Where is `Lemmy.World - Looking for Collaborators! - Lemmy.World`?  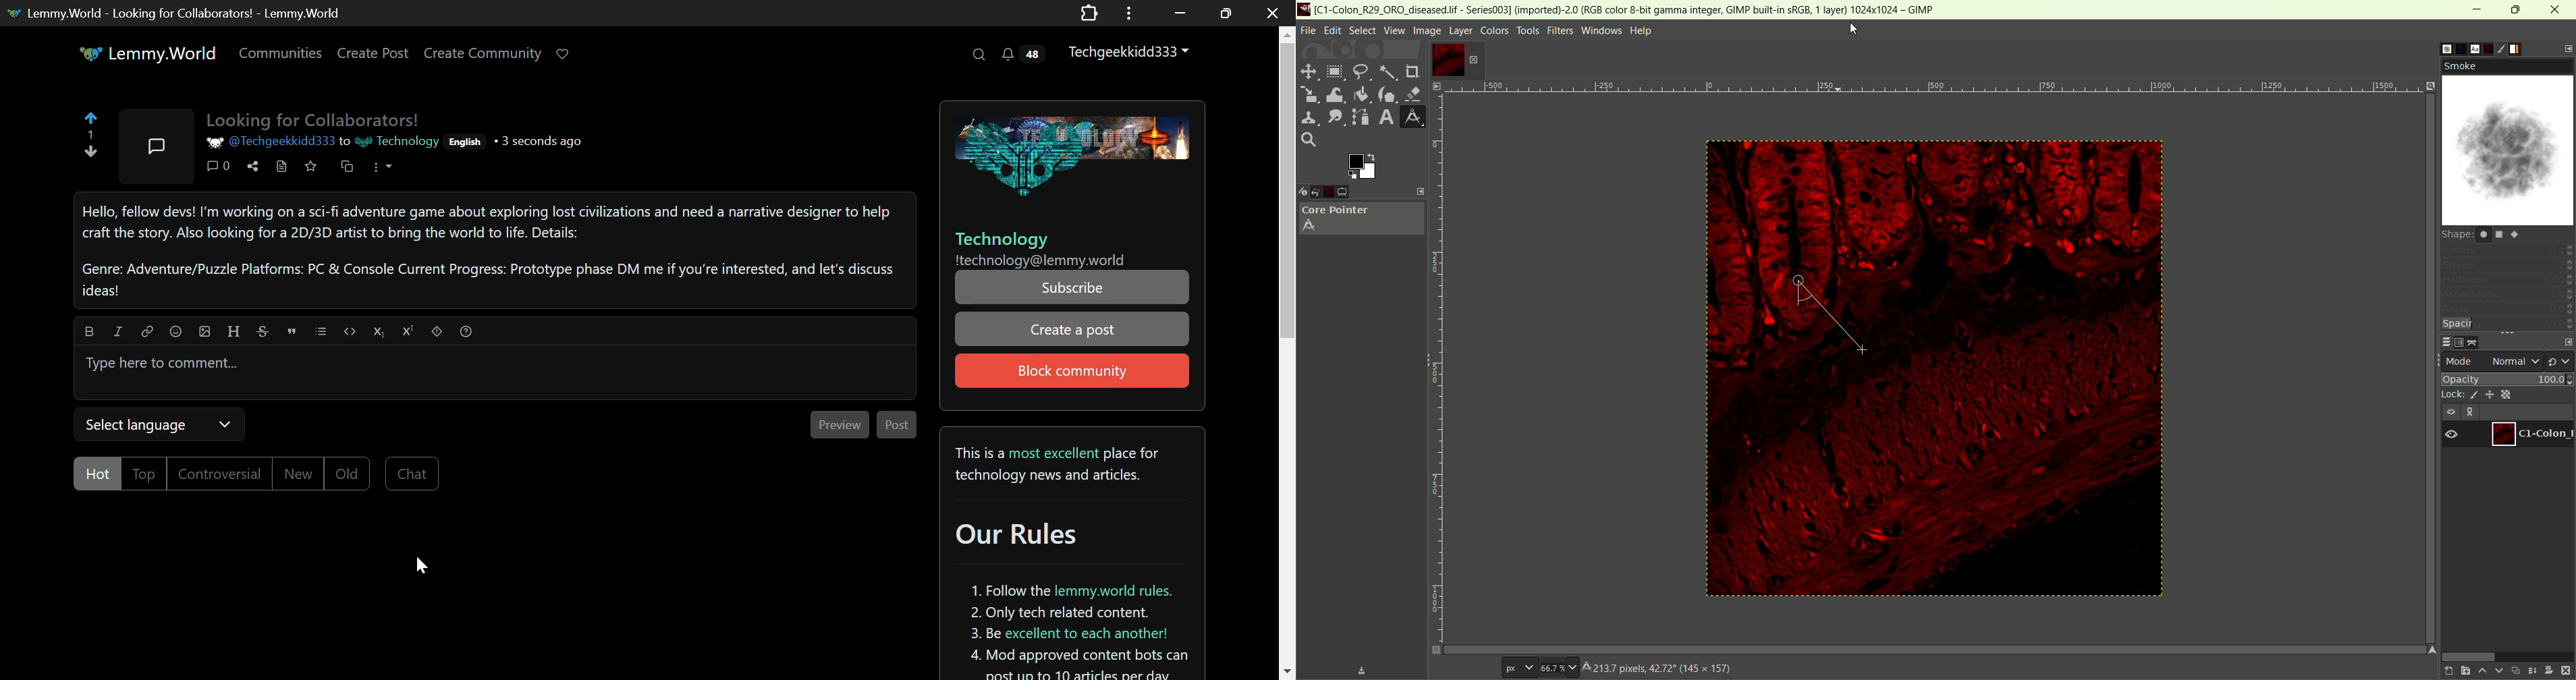
Lemmy.World - Looking for Collaborators! - Lemmy.World is located at coordinates (200, 13).